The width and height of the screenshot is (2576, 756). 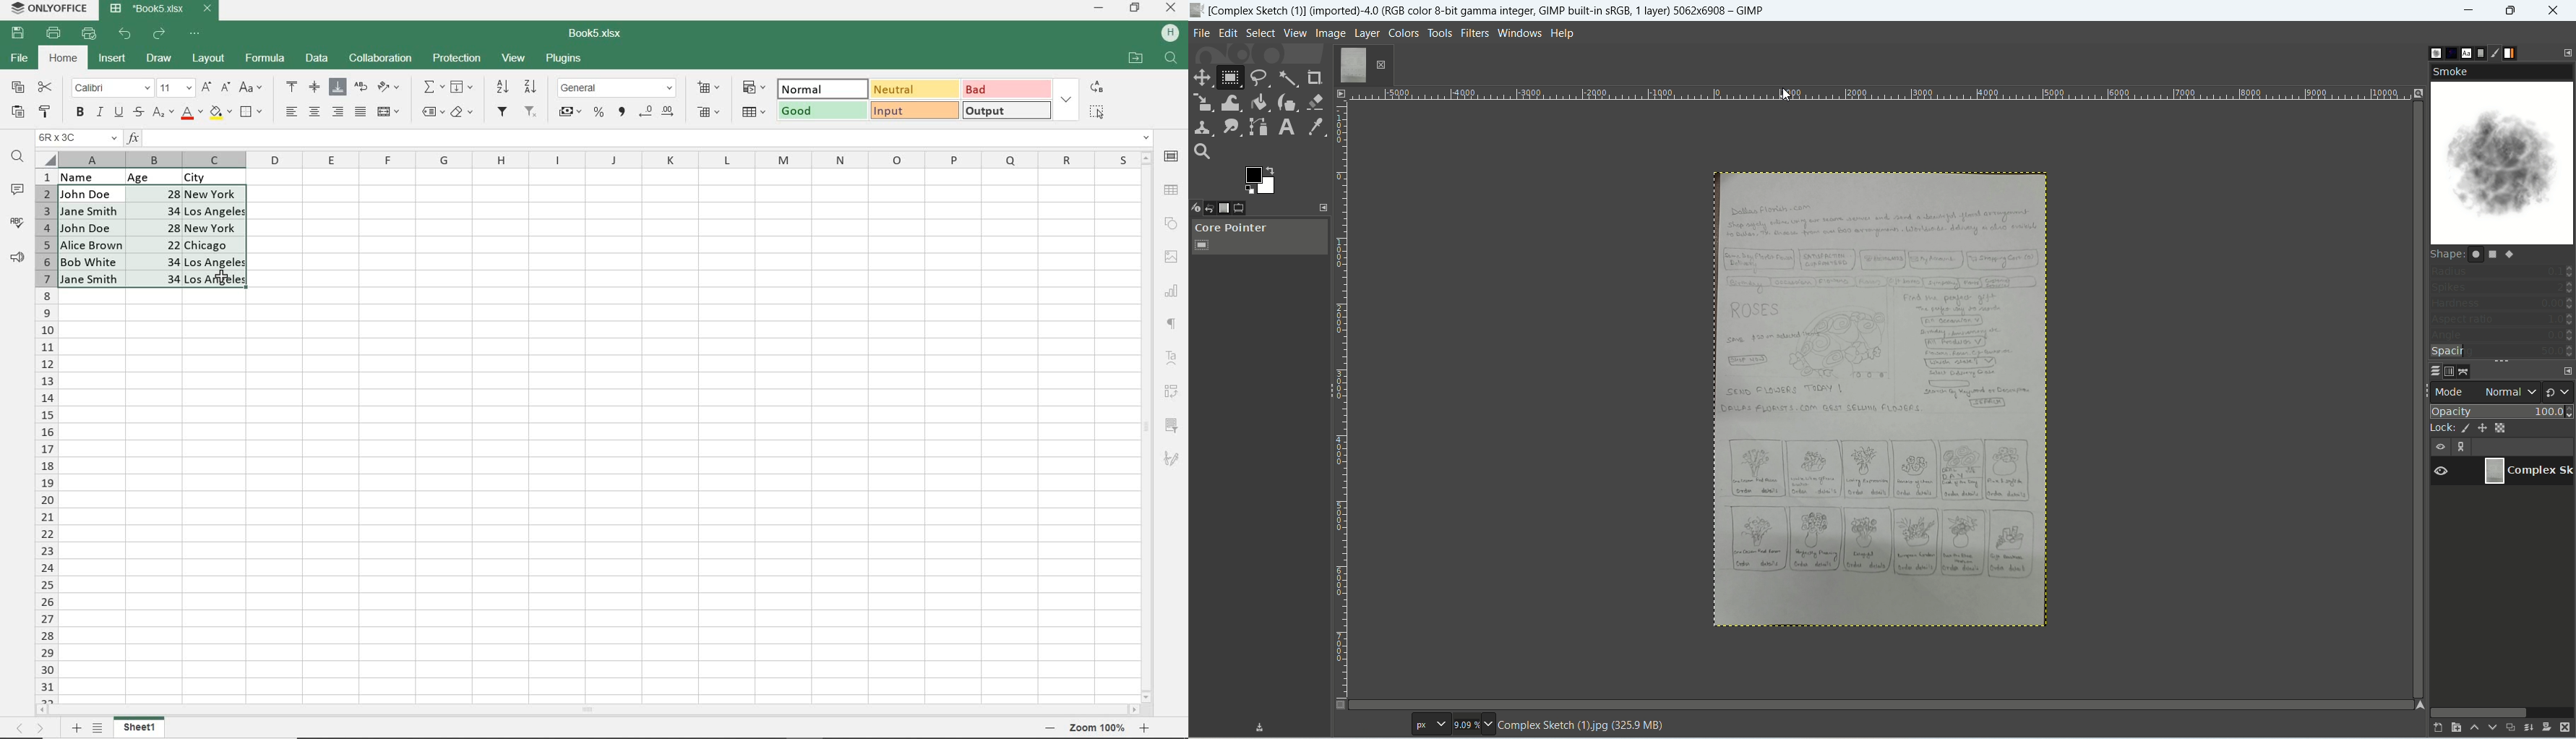 What do you see at coordinates (596, 159) in the screenshot?
I see `COLUMNS` at bounding box center [596, 159].